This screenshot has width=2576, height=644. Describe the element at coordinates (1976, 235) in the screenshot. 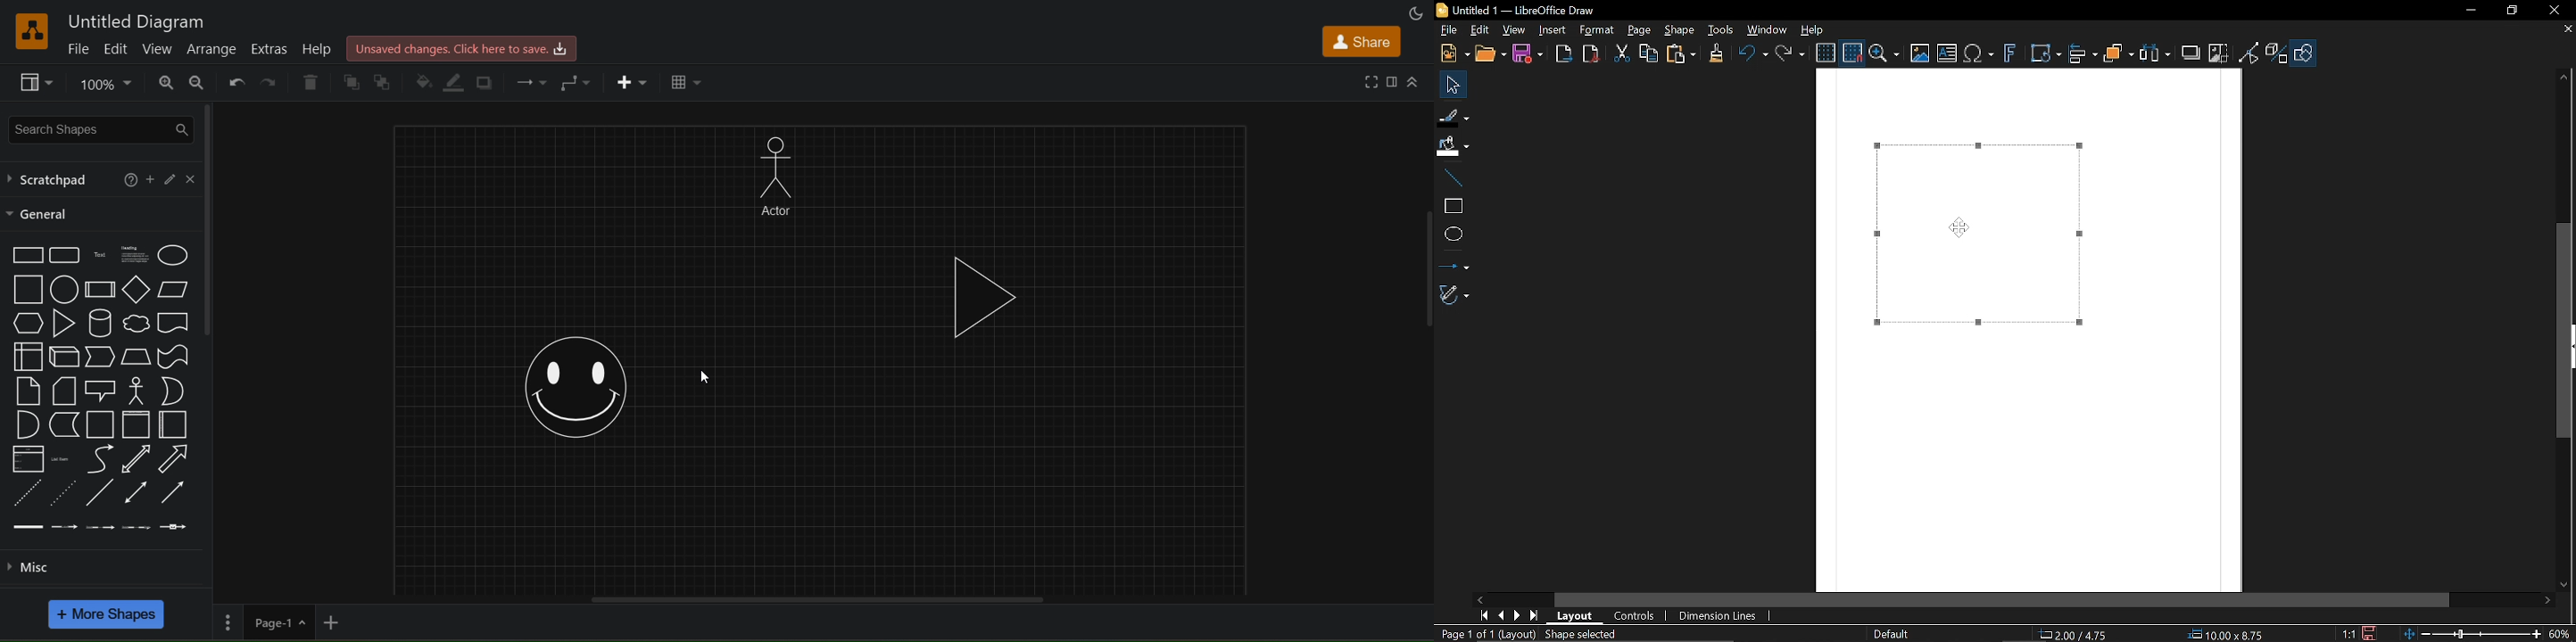

I see `Diagram` at that location.